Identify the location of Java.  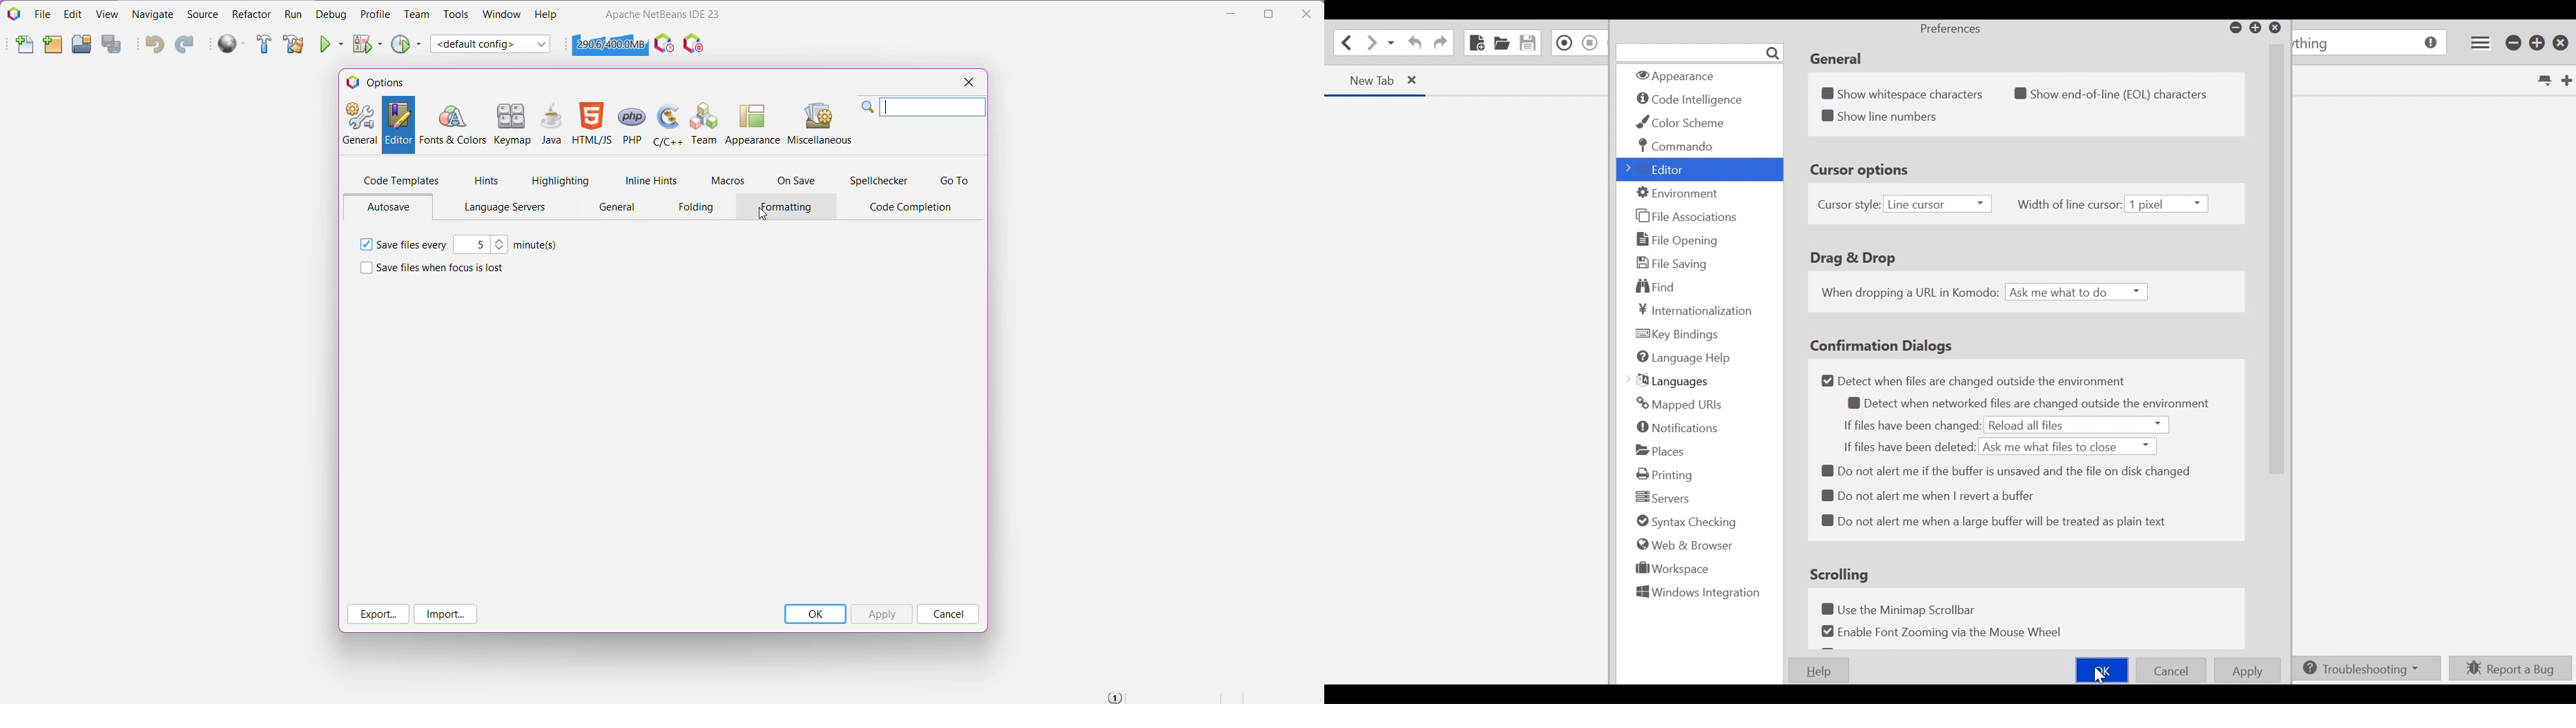
(552, 125).